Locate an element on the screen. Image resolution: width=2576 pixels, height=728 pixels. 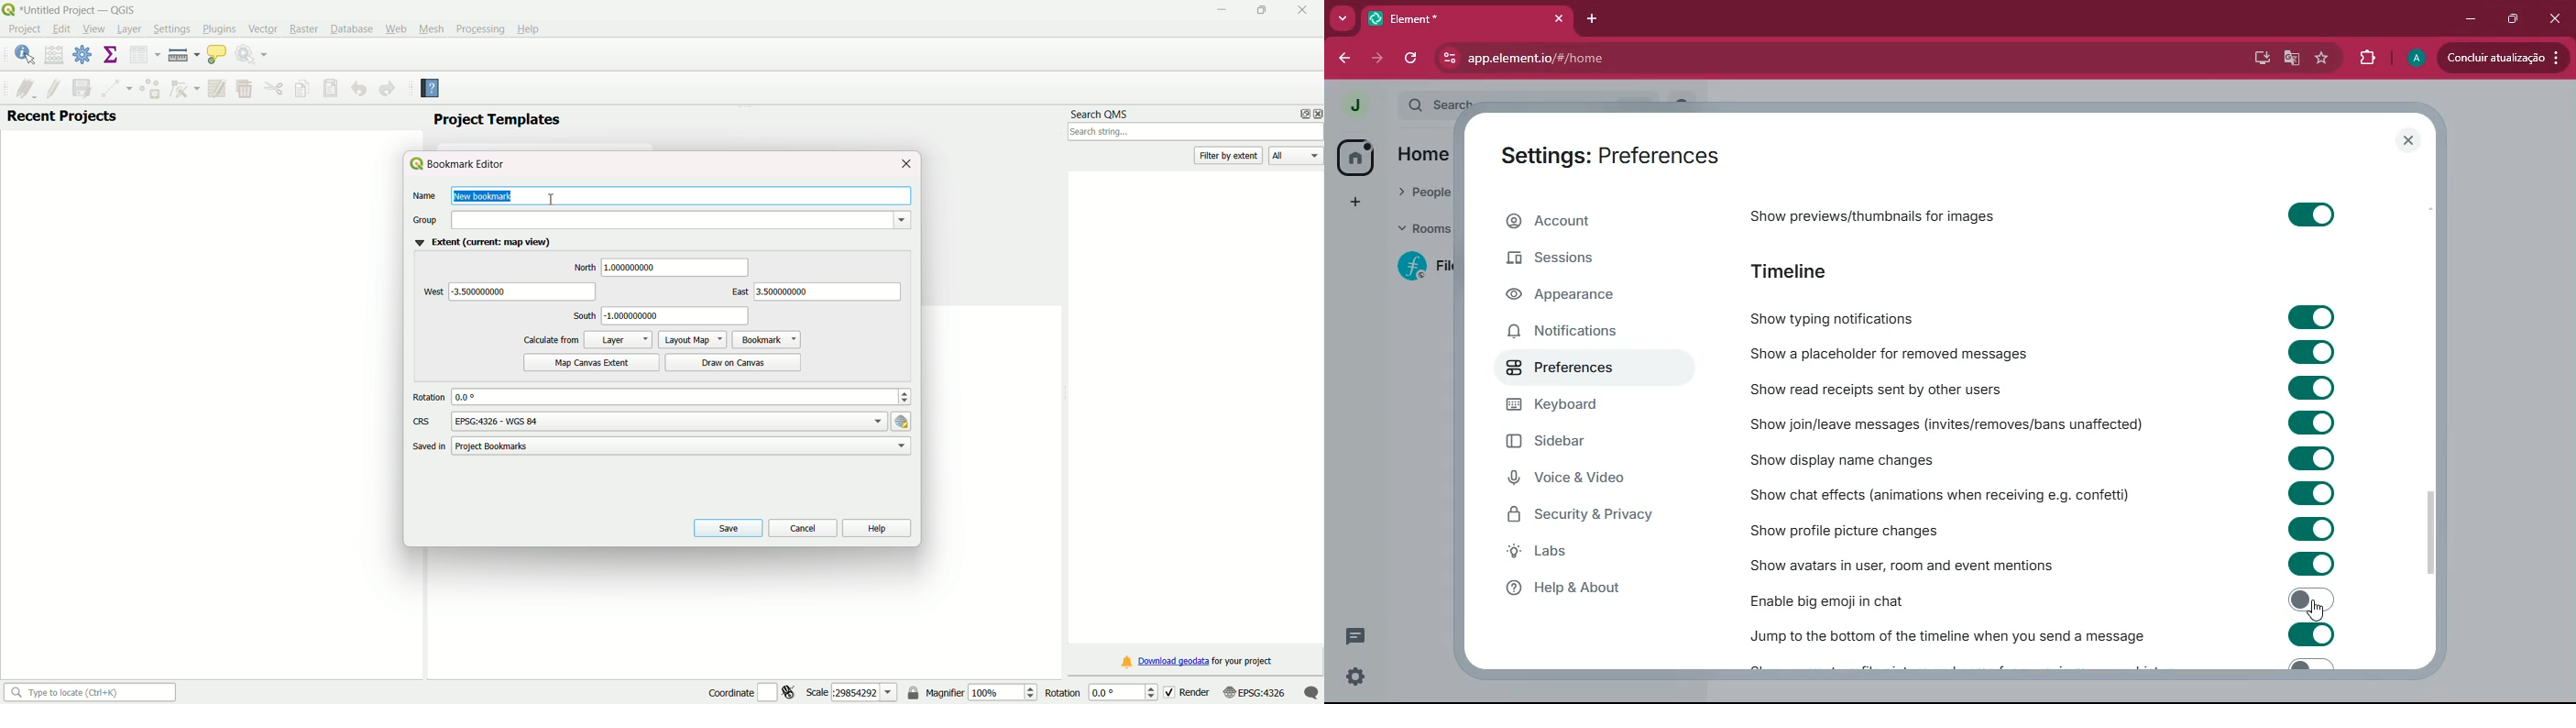
show a placeholder for removed messages is located at coordinates (1927, 353).